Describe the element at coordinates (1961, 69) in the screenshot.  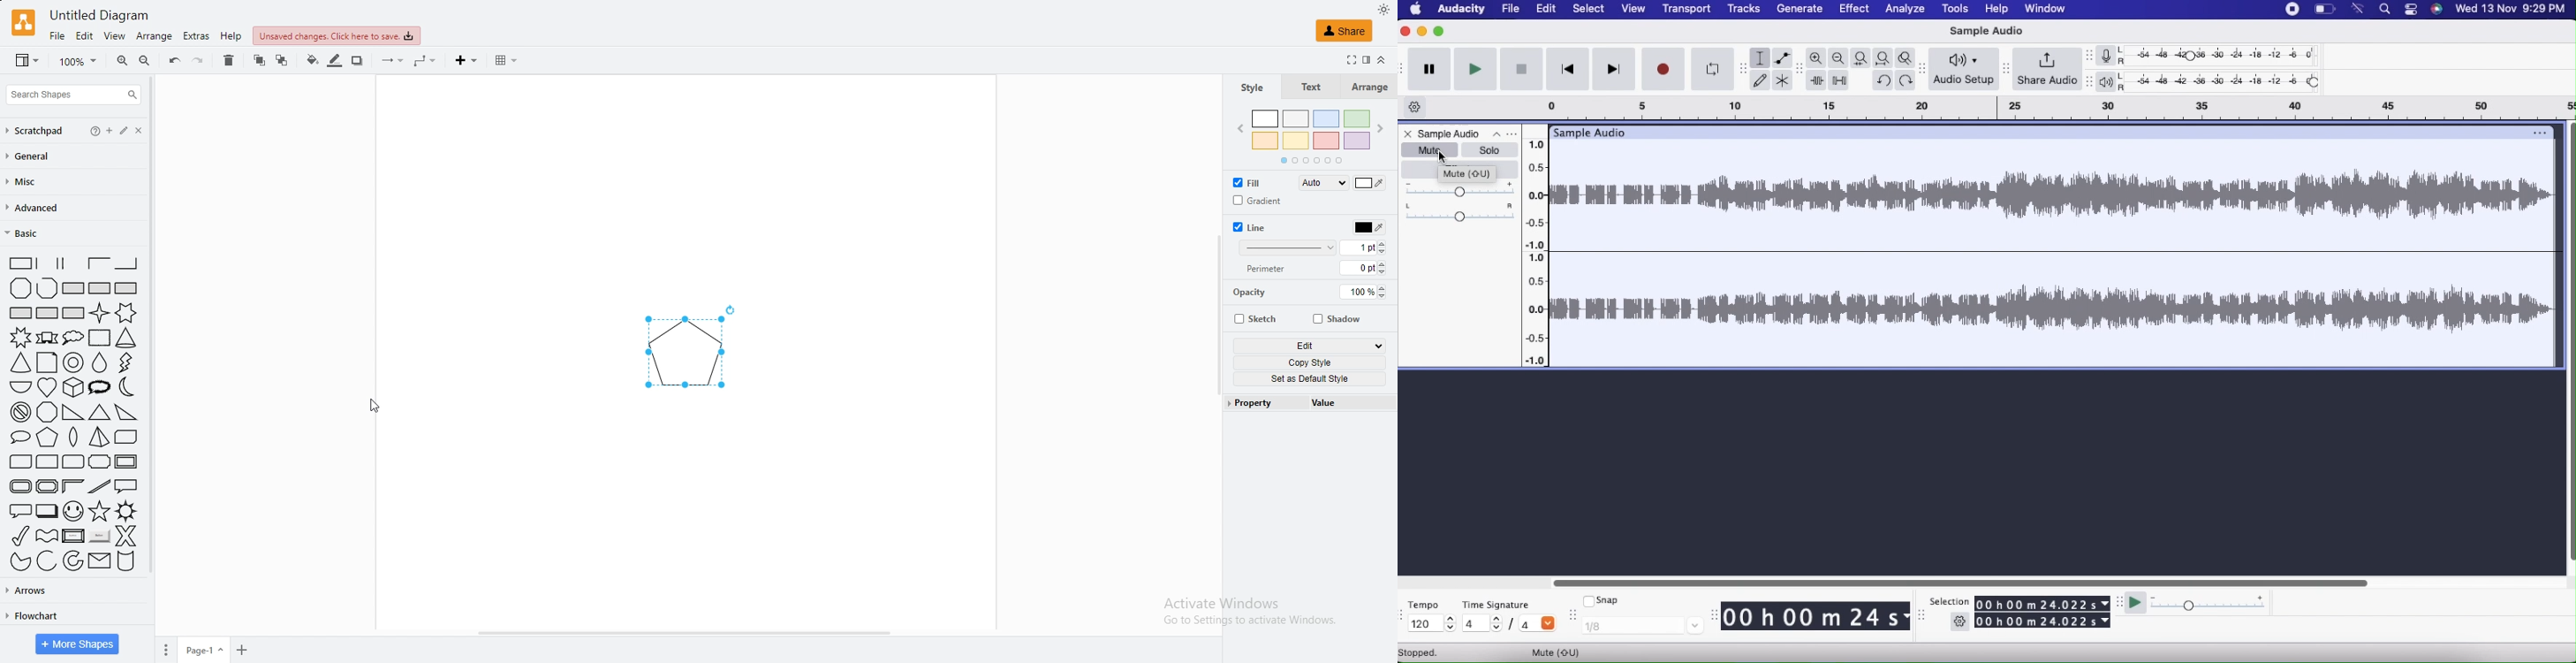
I see `Audio Setup` at that location.